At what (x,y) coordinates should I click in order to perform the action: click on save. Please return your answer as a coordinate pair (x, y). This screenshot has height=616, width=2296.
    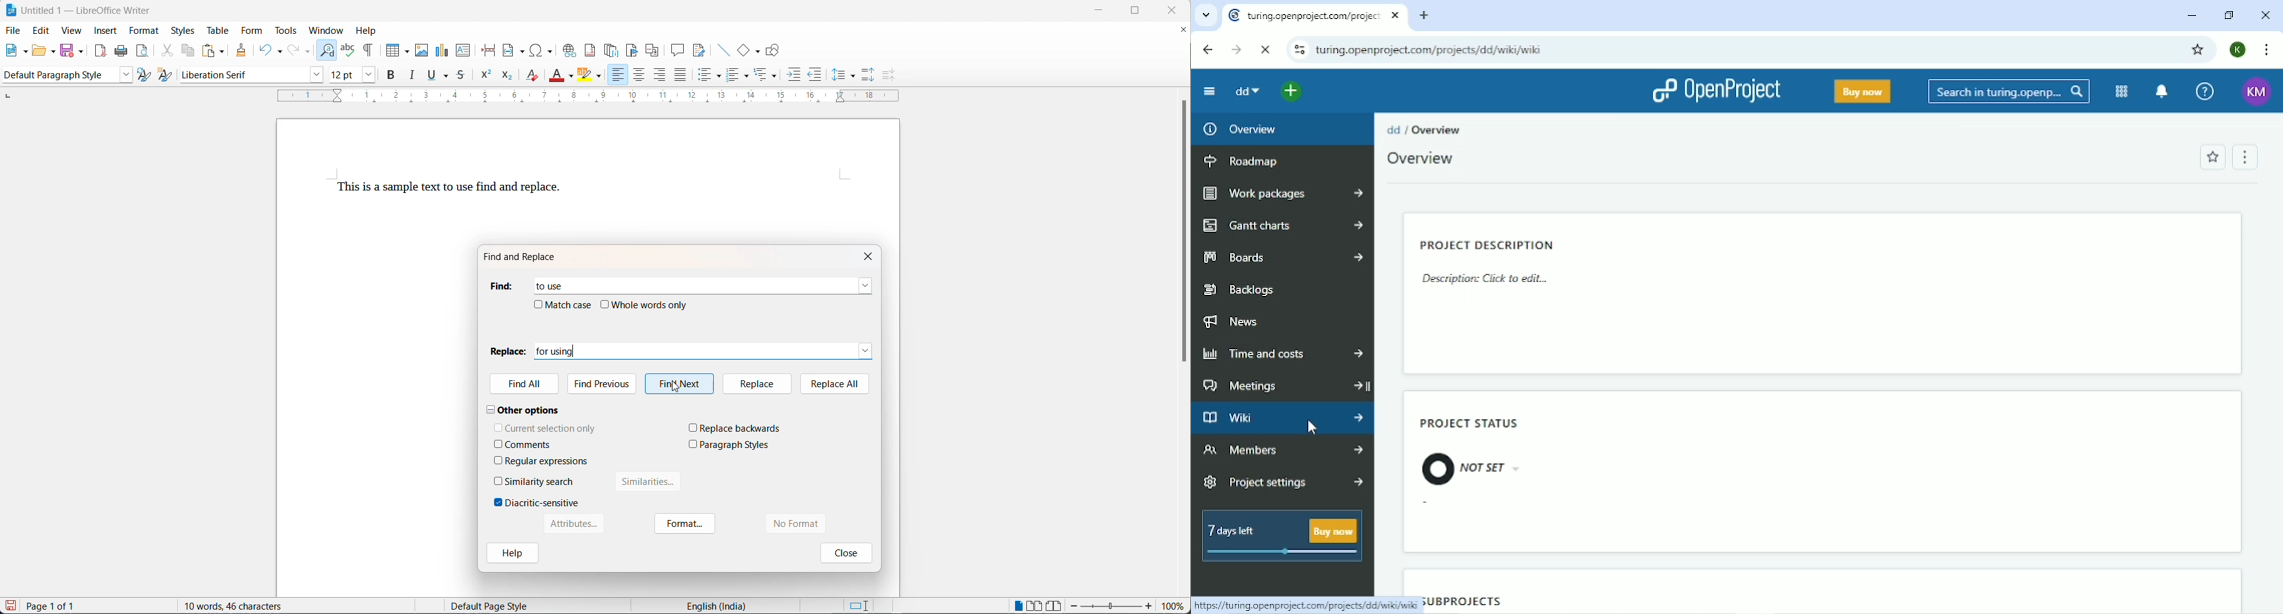
    Looking at the image, I should click on (11, 605).